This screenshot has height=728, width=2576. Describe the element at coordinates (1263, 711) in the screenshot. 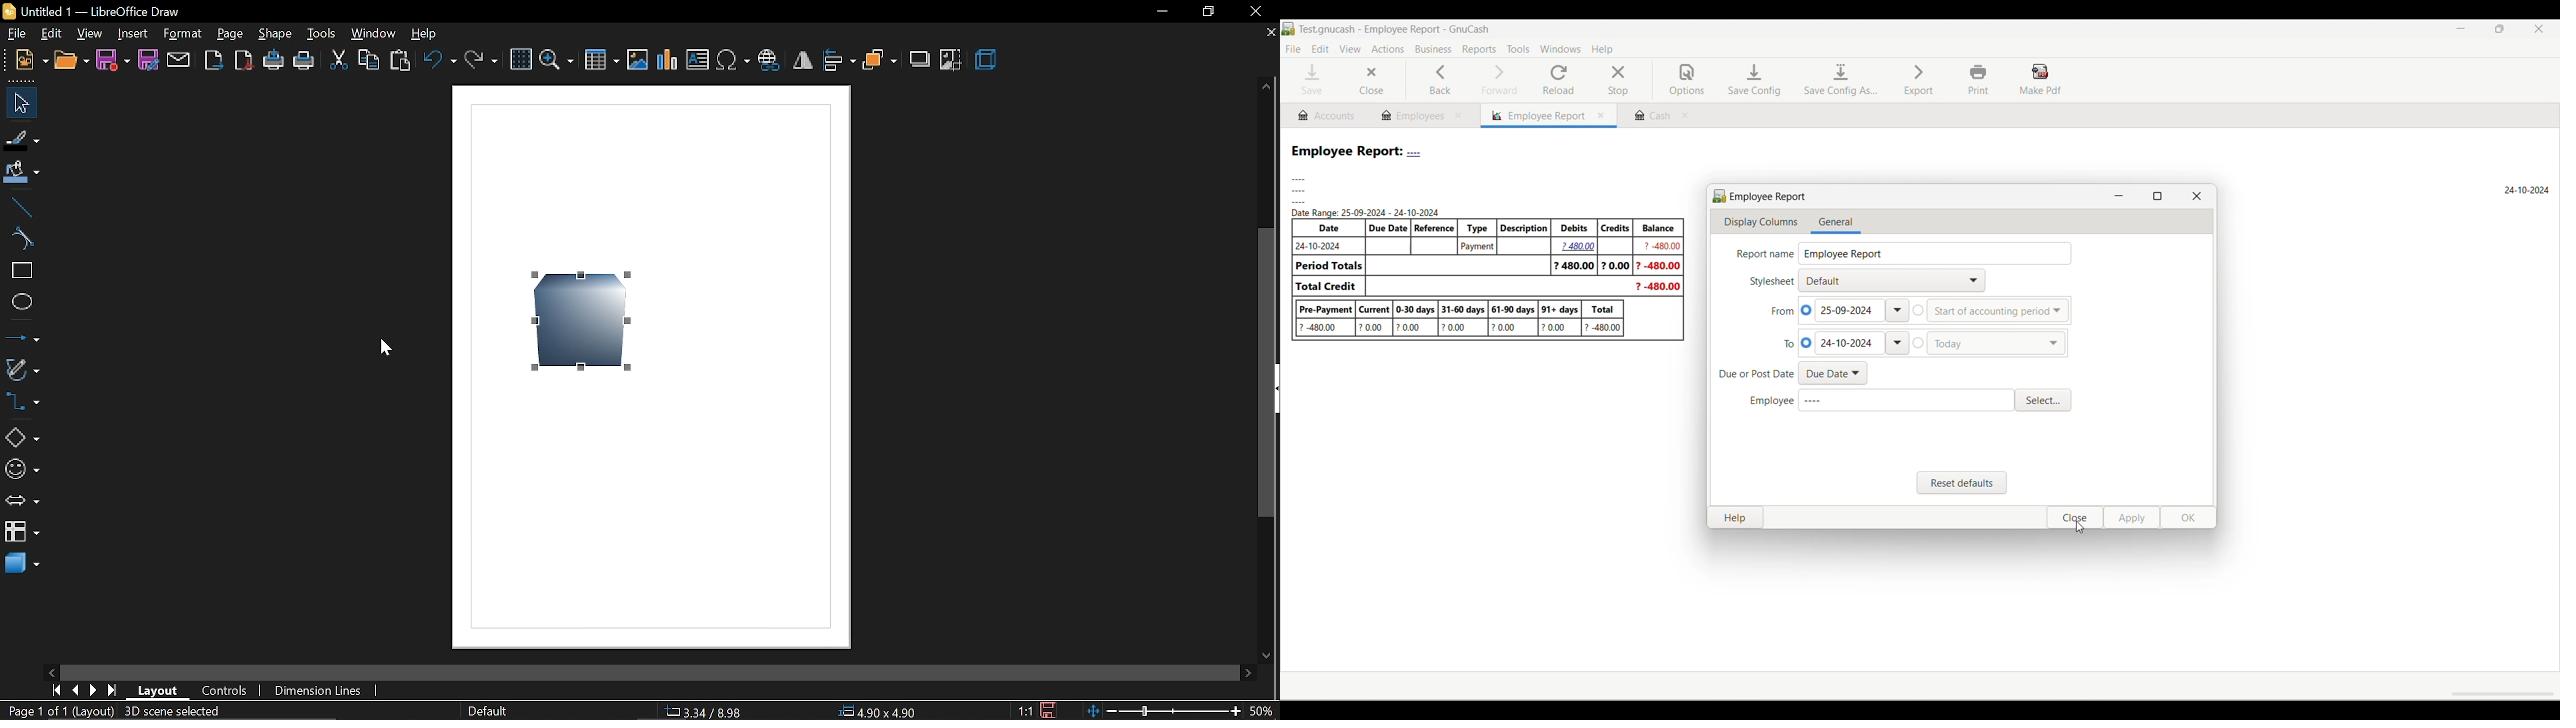

I see `current zoom` at that location.